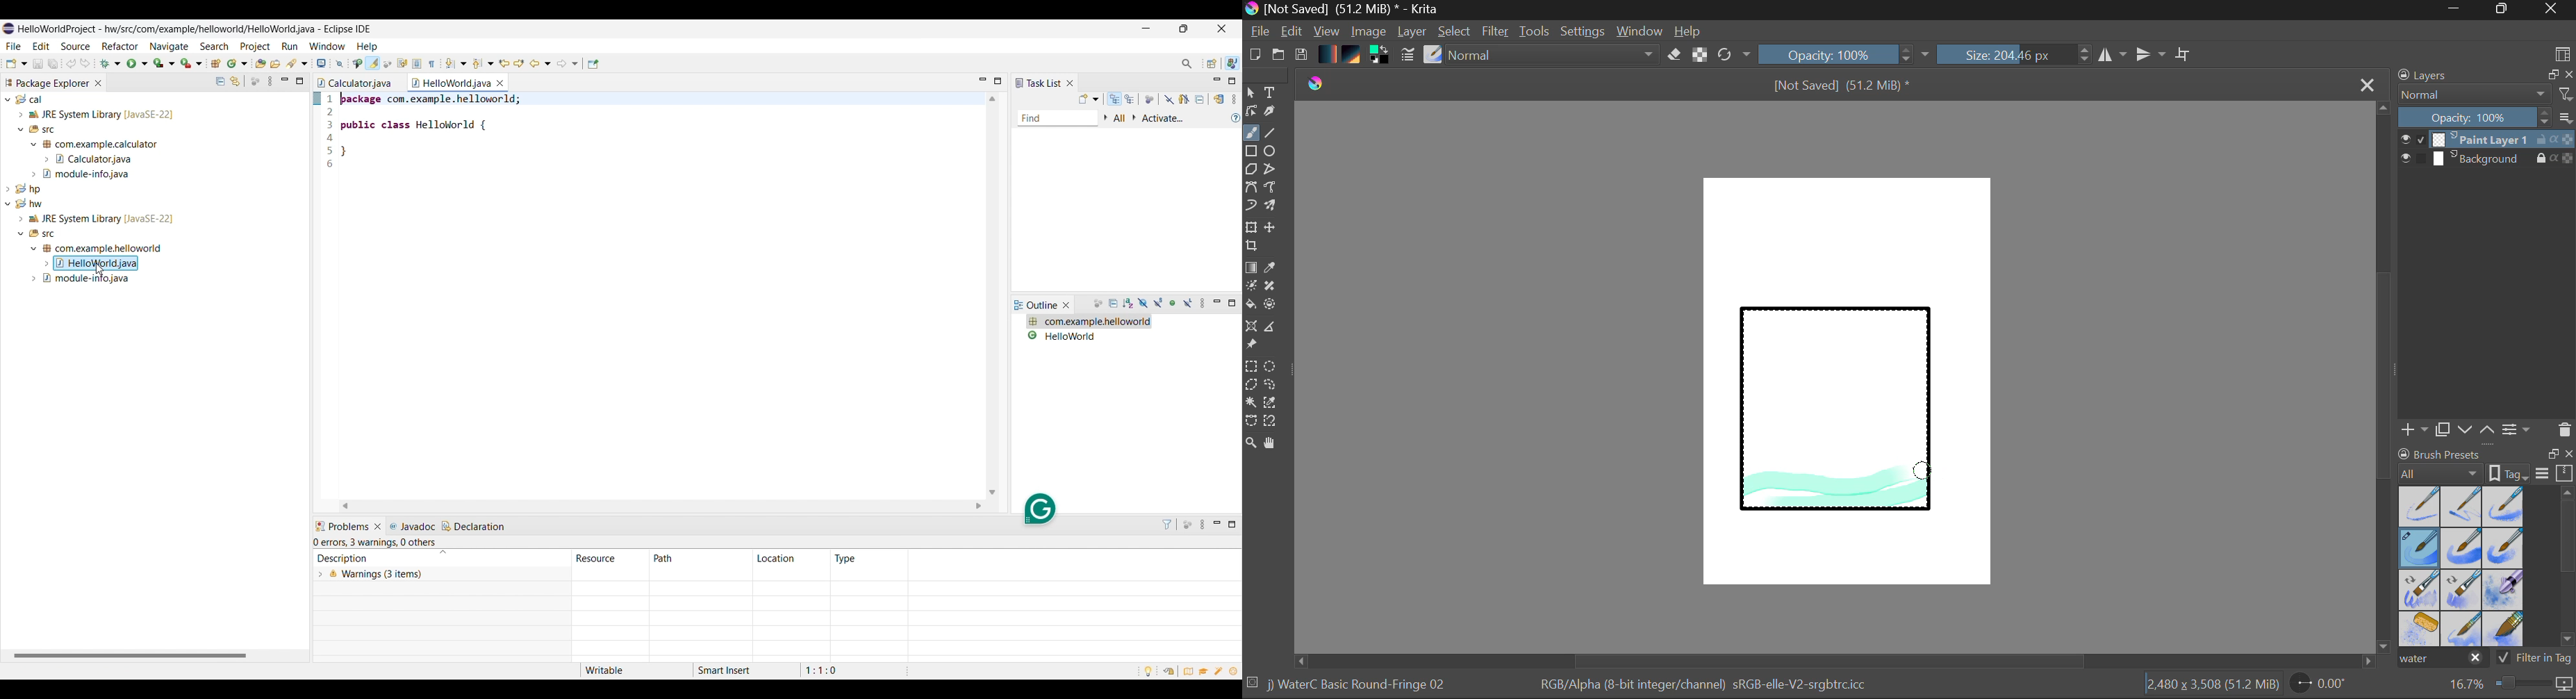 The width and height of the screenshot is (2576, 700). Describe the element at coordinates (1175, 304) in the screenshot. I see `Hide non-public members` at that location.